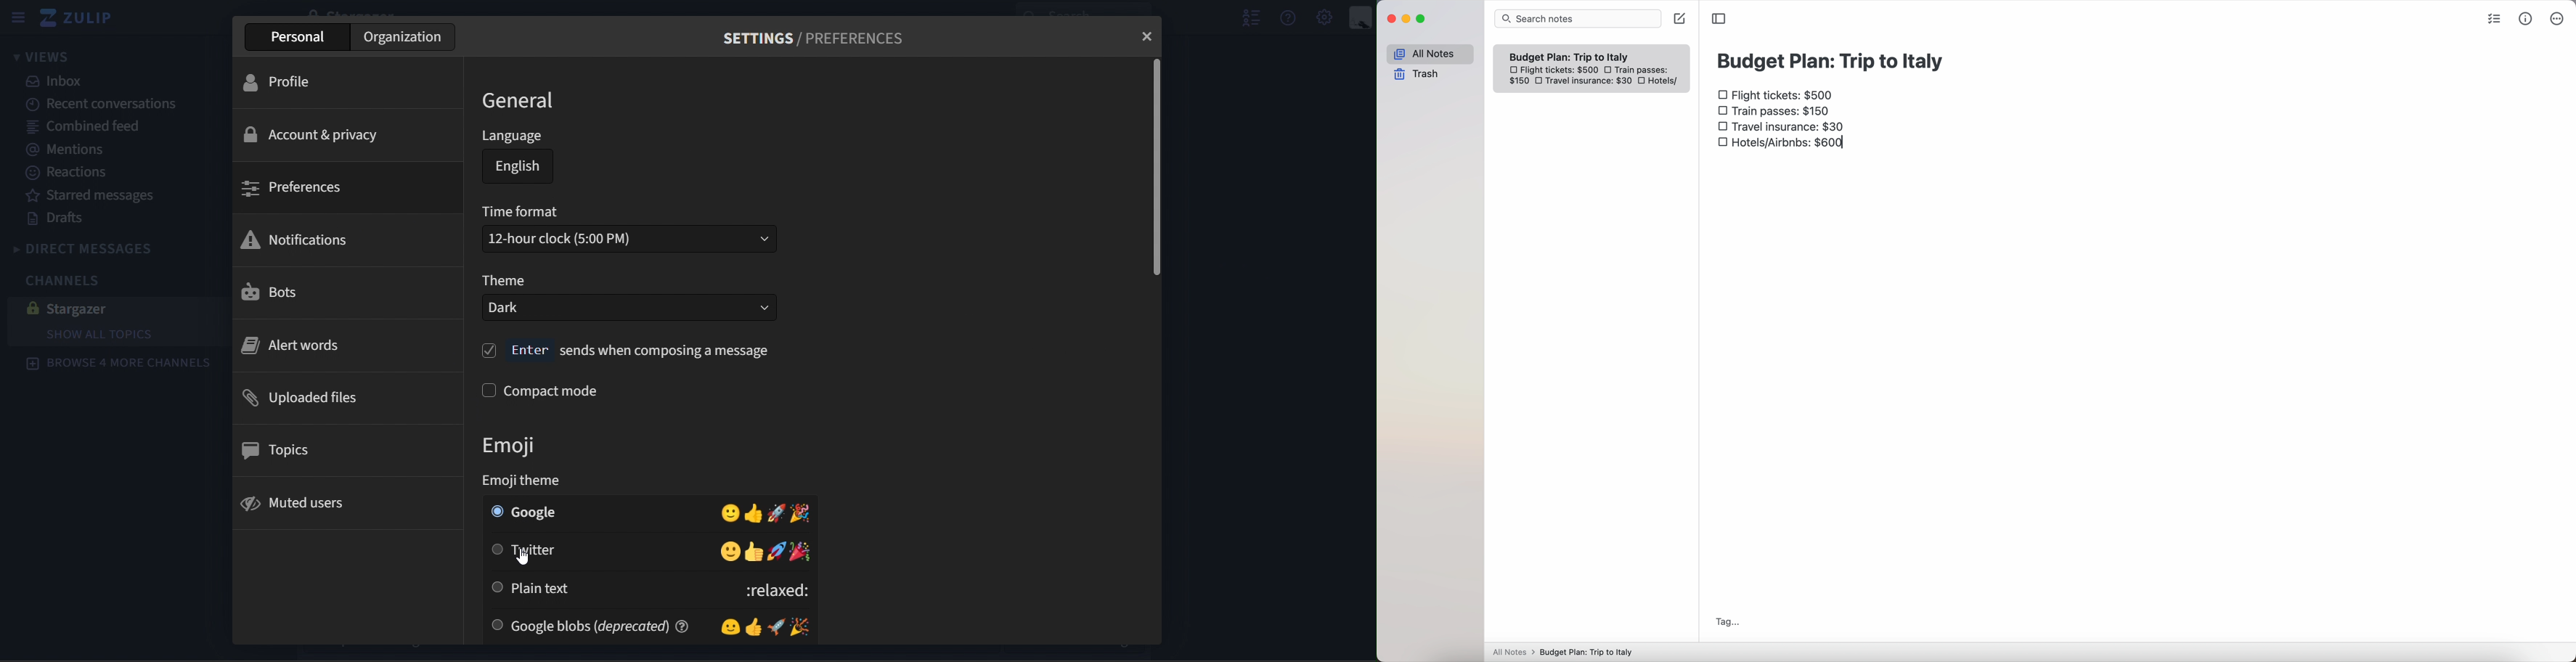  I want to click on scrollbar, so click(1155, 169).